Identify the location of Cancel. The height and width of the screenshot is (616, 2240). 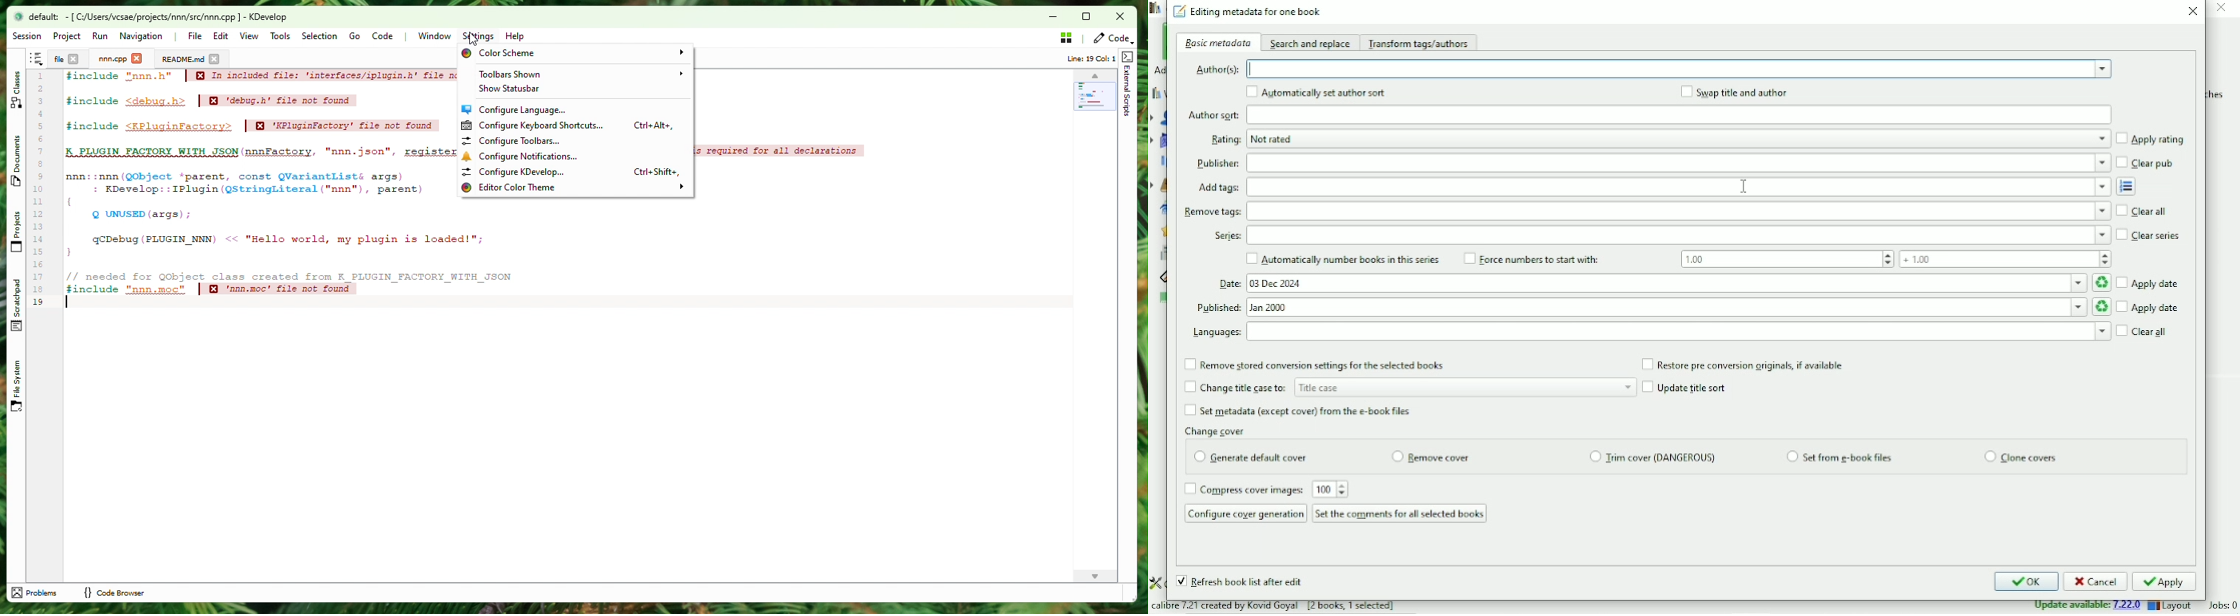
(2095, 582).